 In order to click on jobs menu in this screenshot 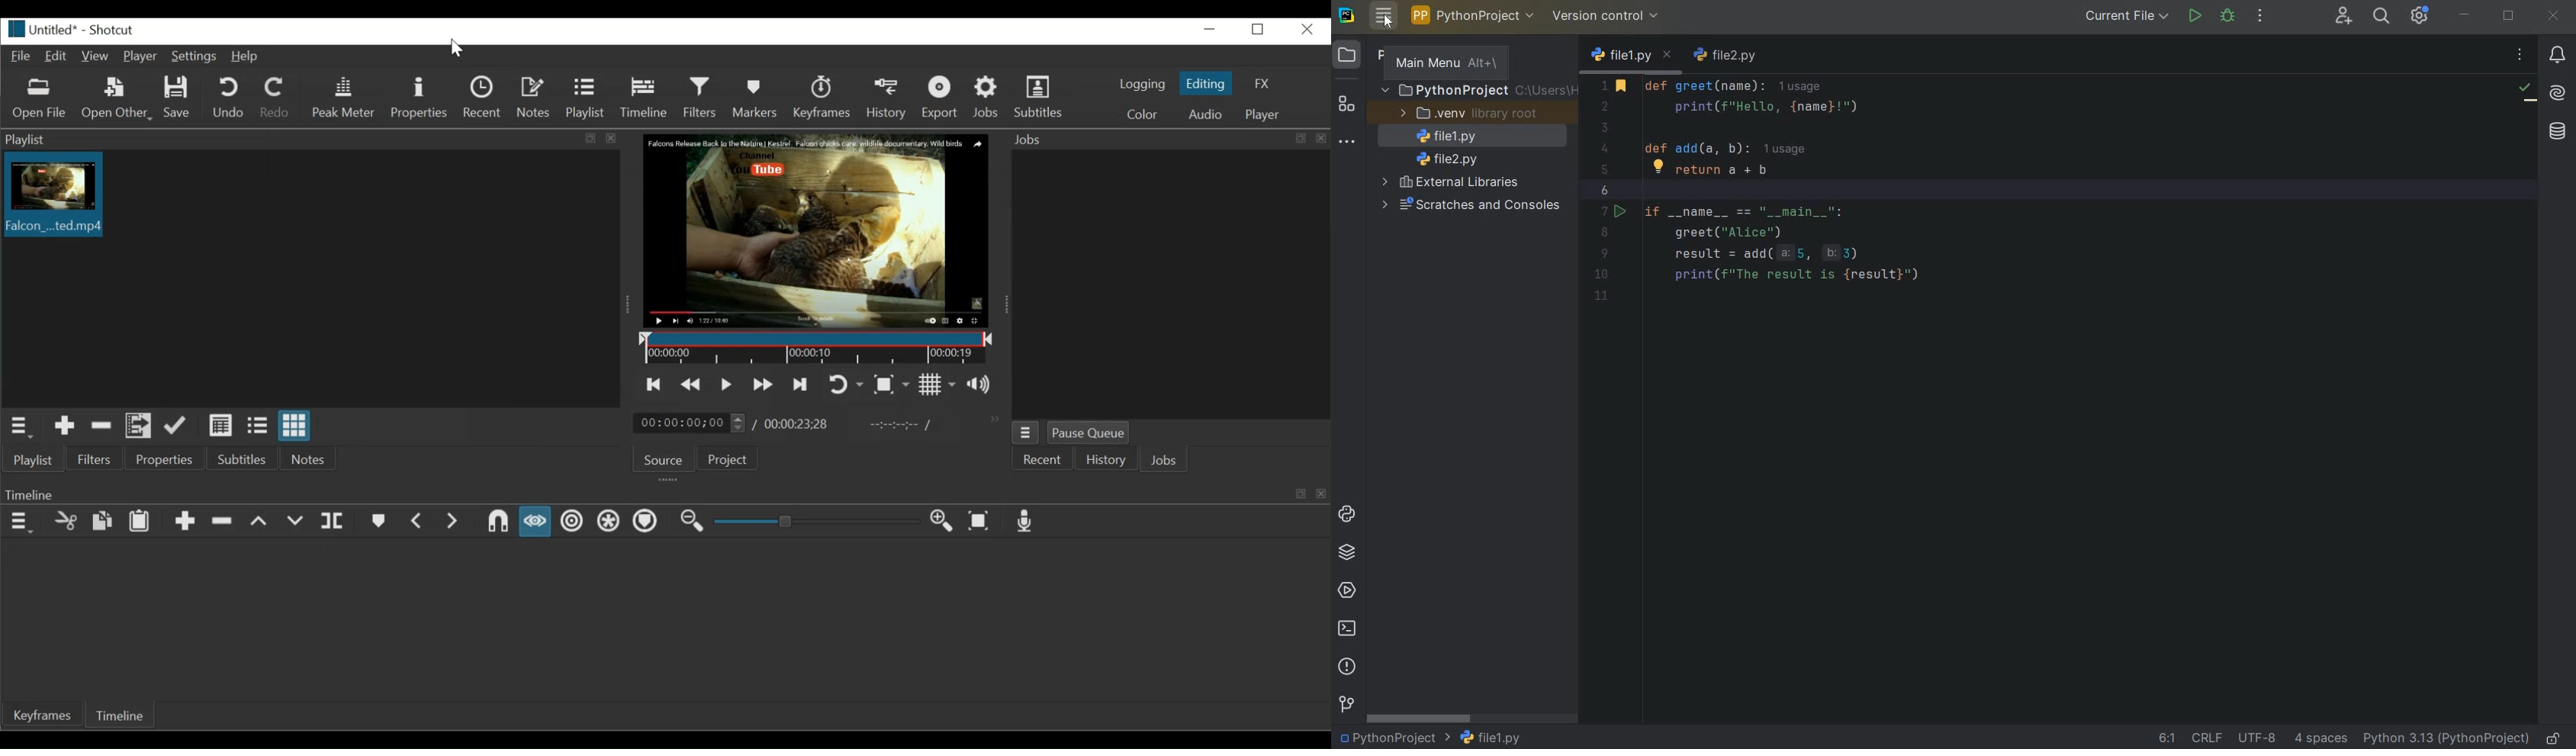, I will do `click(1027, 433)`.